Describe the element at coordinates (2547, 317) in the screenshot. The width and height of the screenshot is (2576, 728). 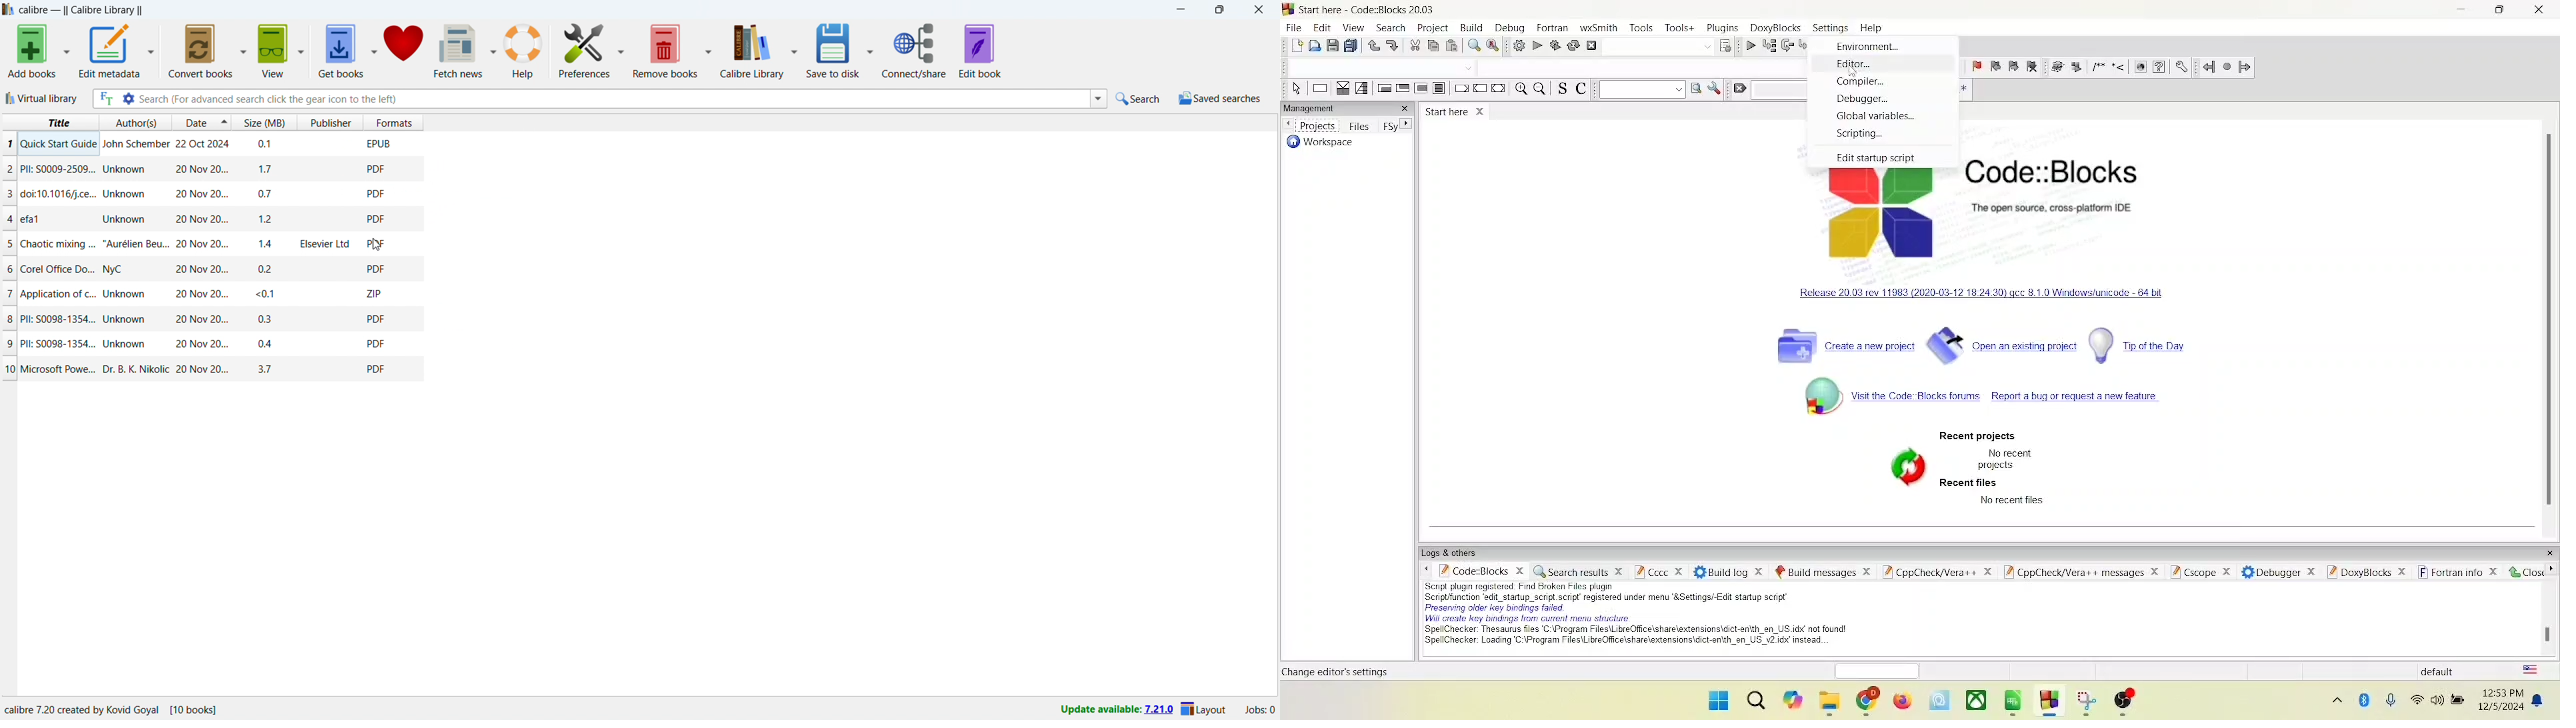
I see `vertical scroll bar` at that location.